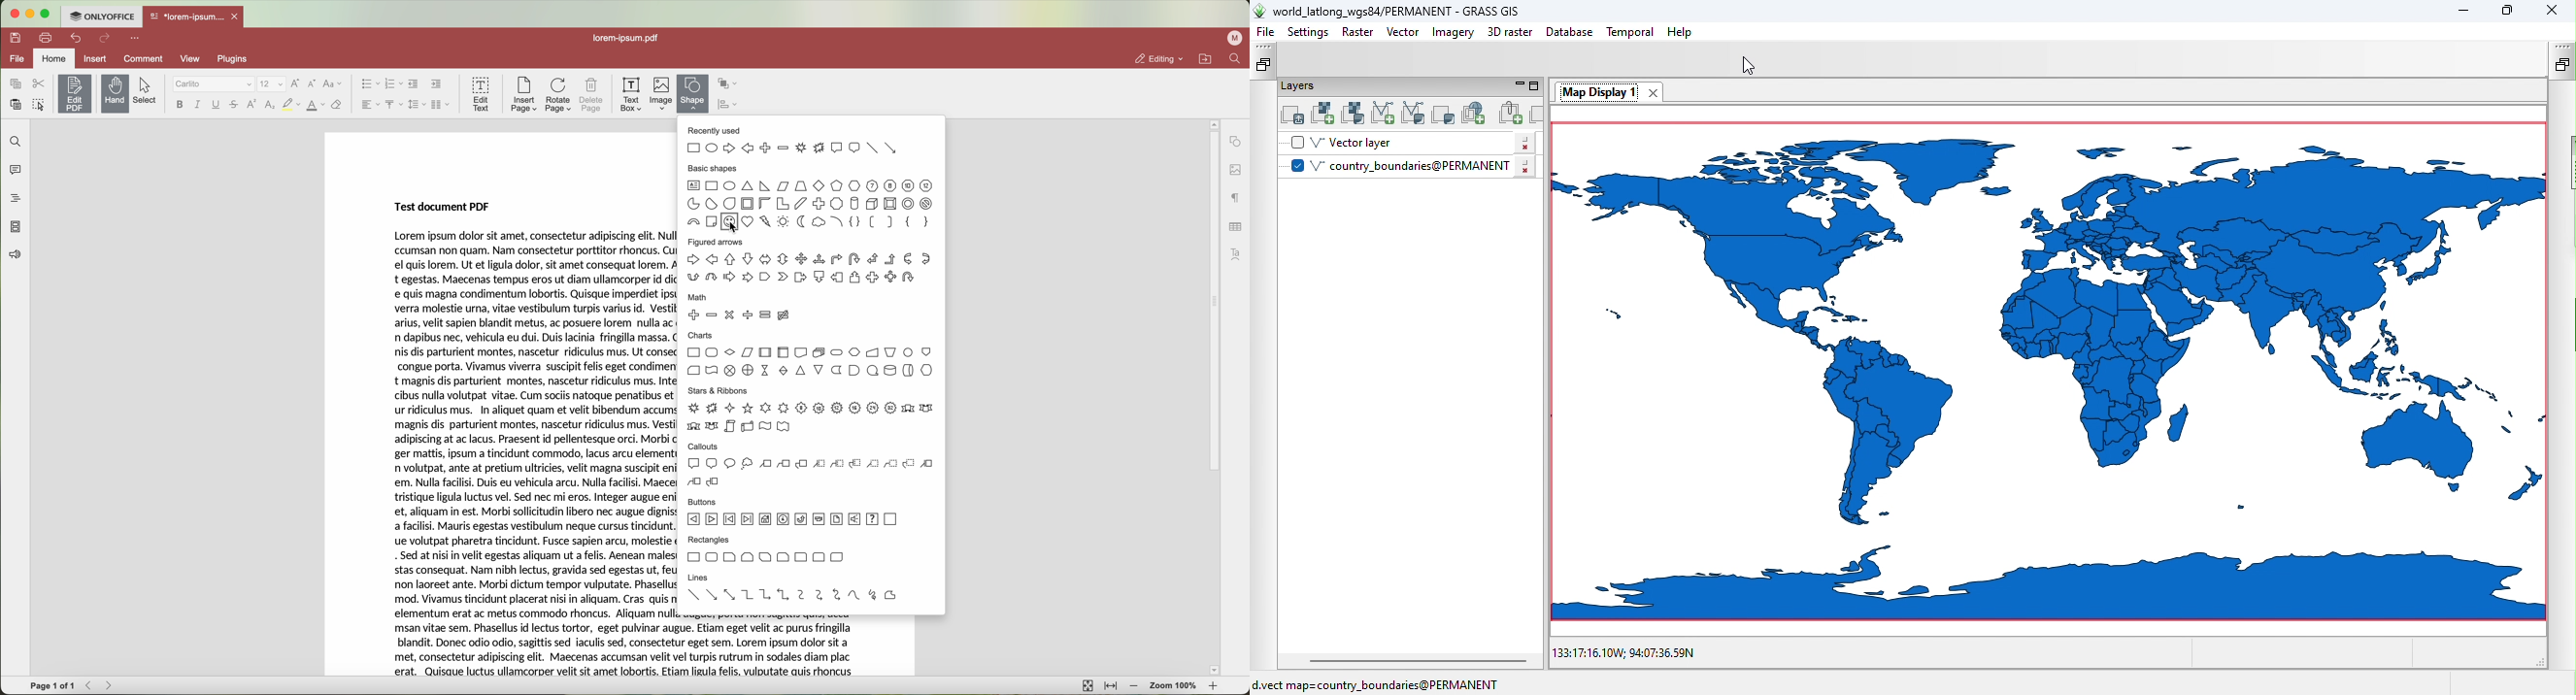 This screenshot has width=2576, height=700. I want to click on subscript, so click(270, 106).